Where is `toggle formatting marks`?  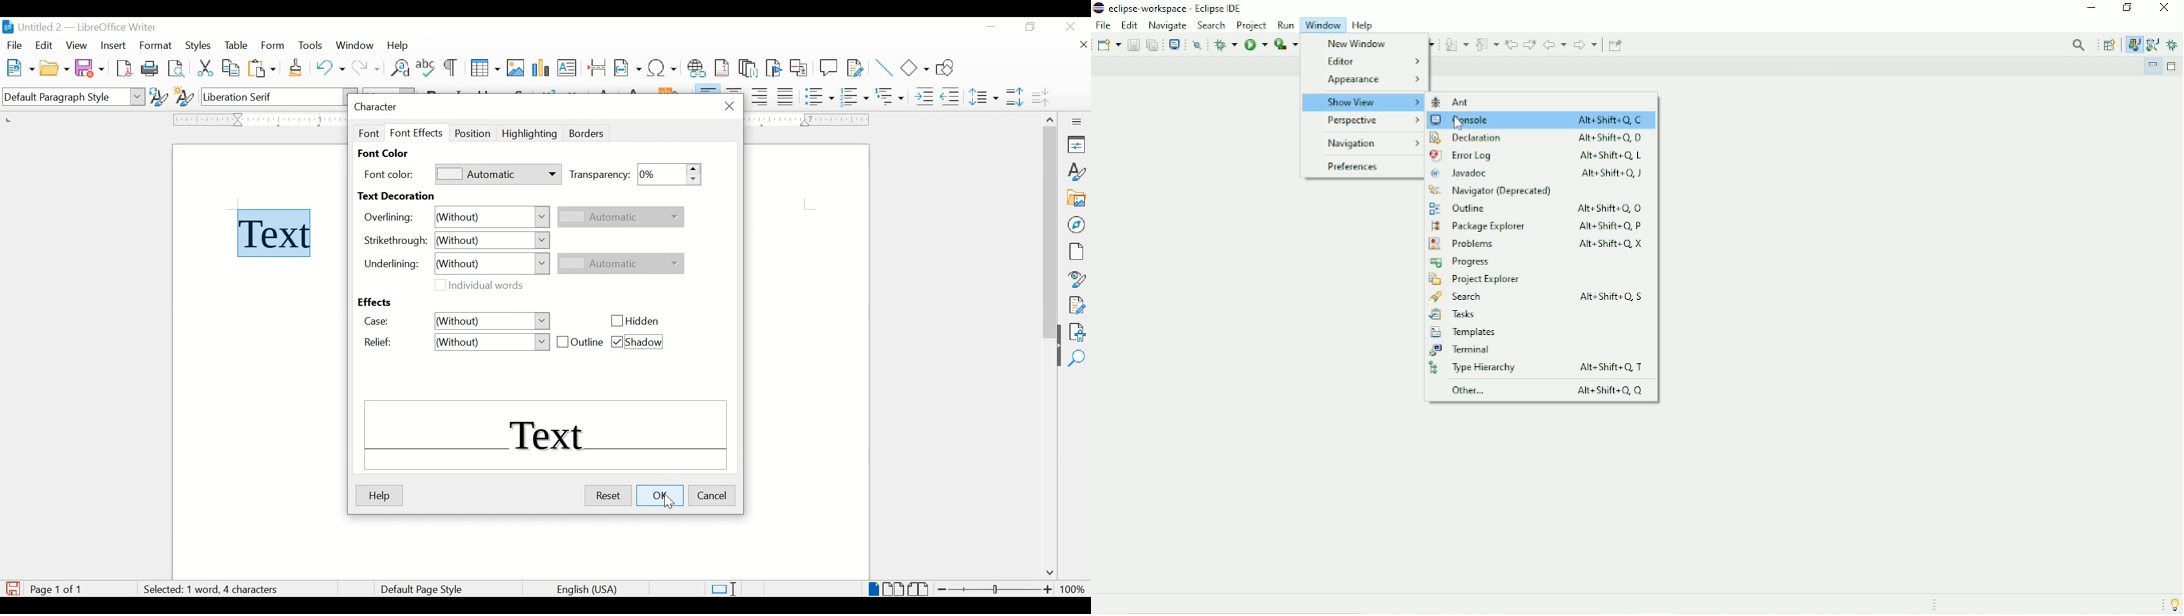 toggle formatting marks is located at coordinates (452, 69).